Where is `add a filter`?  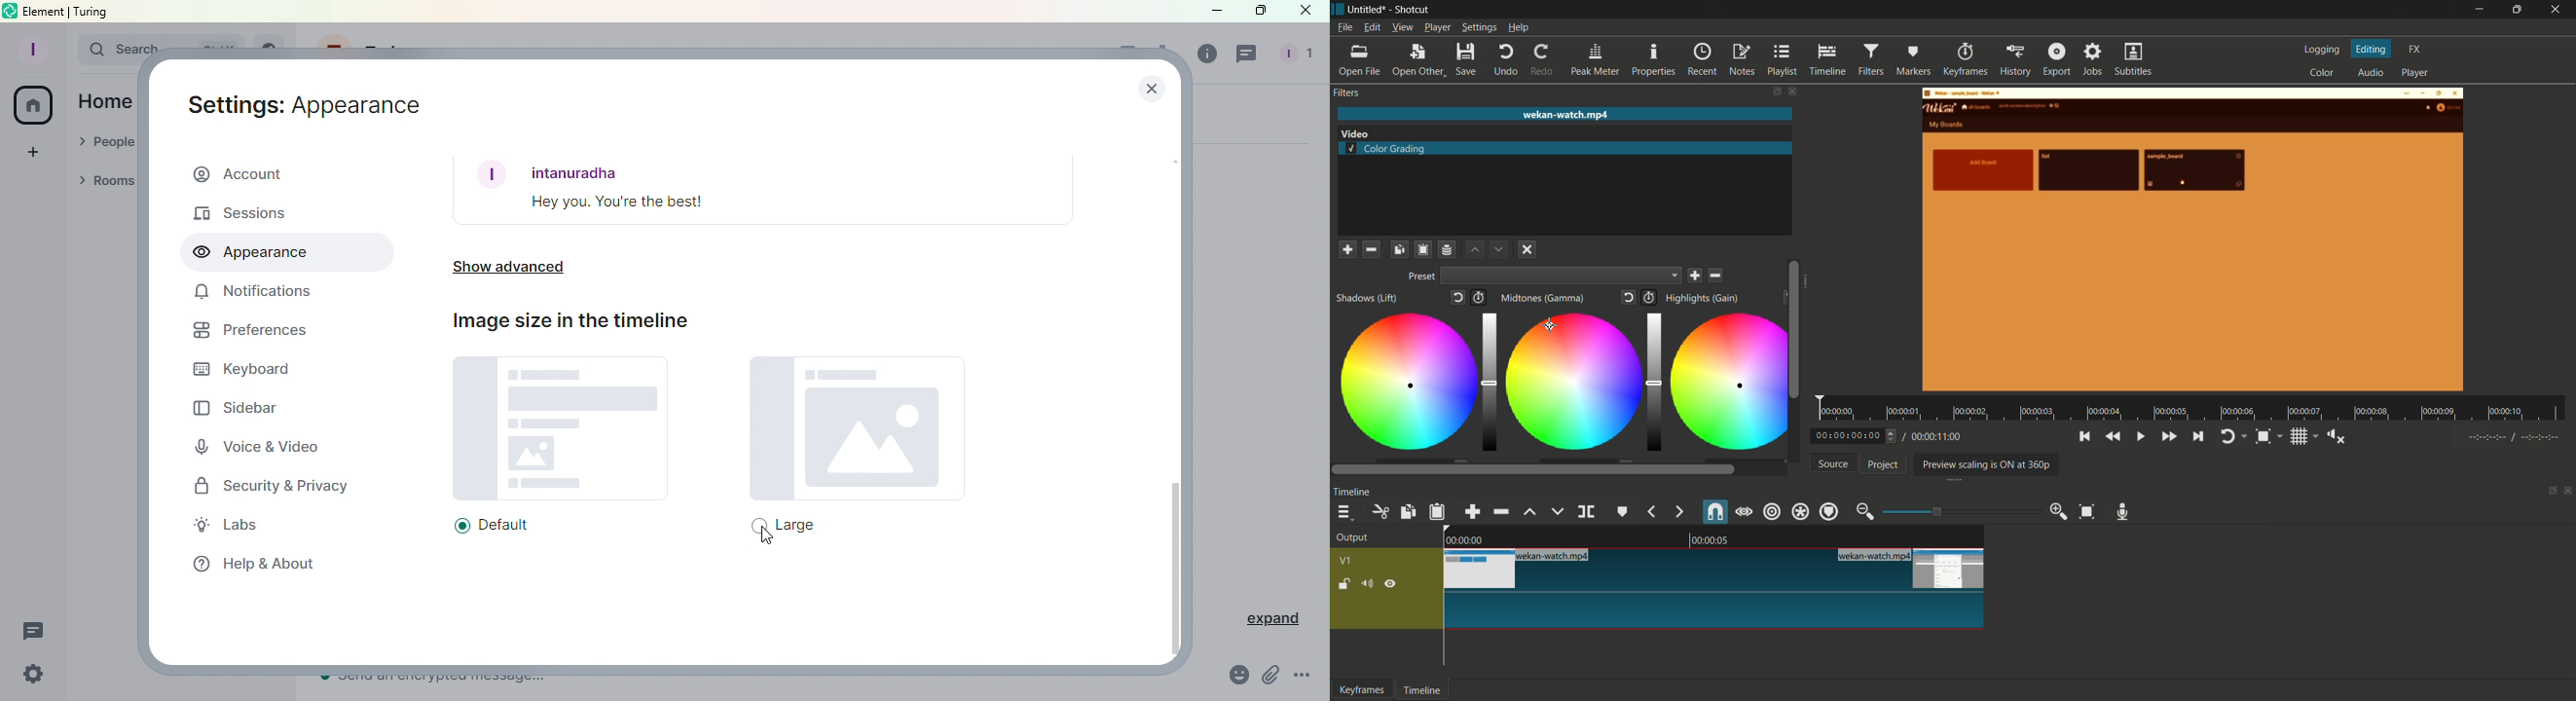
add a filter is located at coordinates (1347, 249).